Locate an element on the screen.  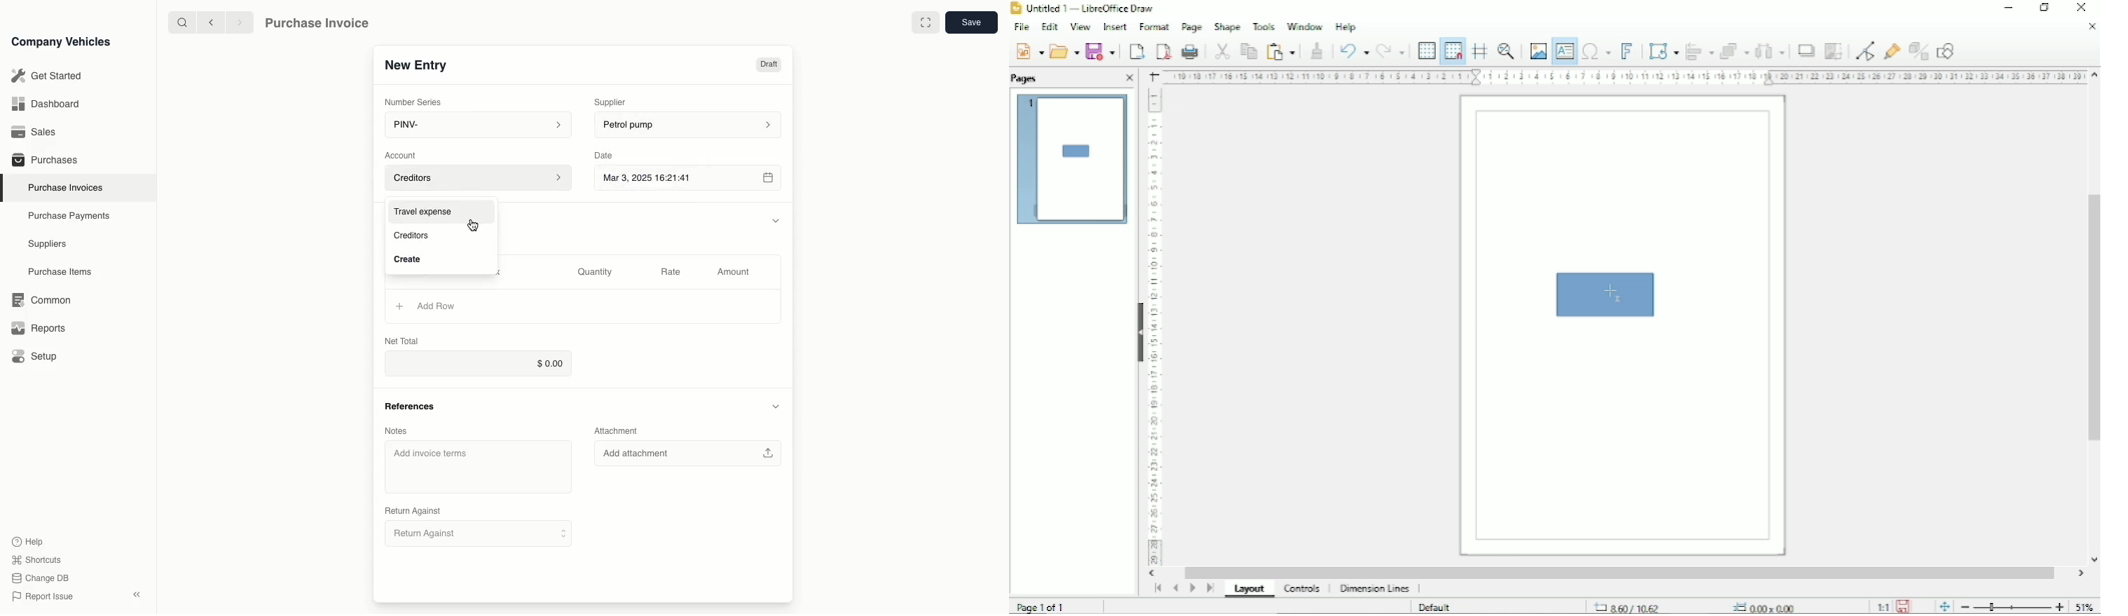
Account is located at coordinates (476, 178).